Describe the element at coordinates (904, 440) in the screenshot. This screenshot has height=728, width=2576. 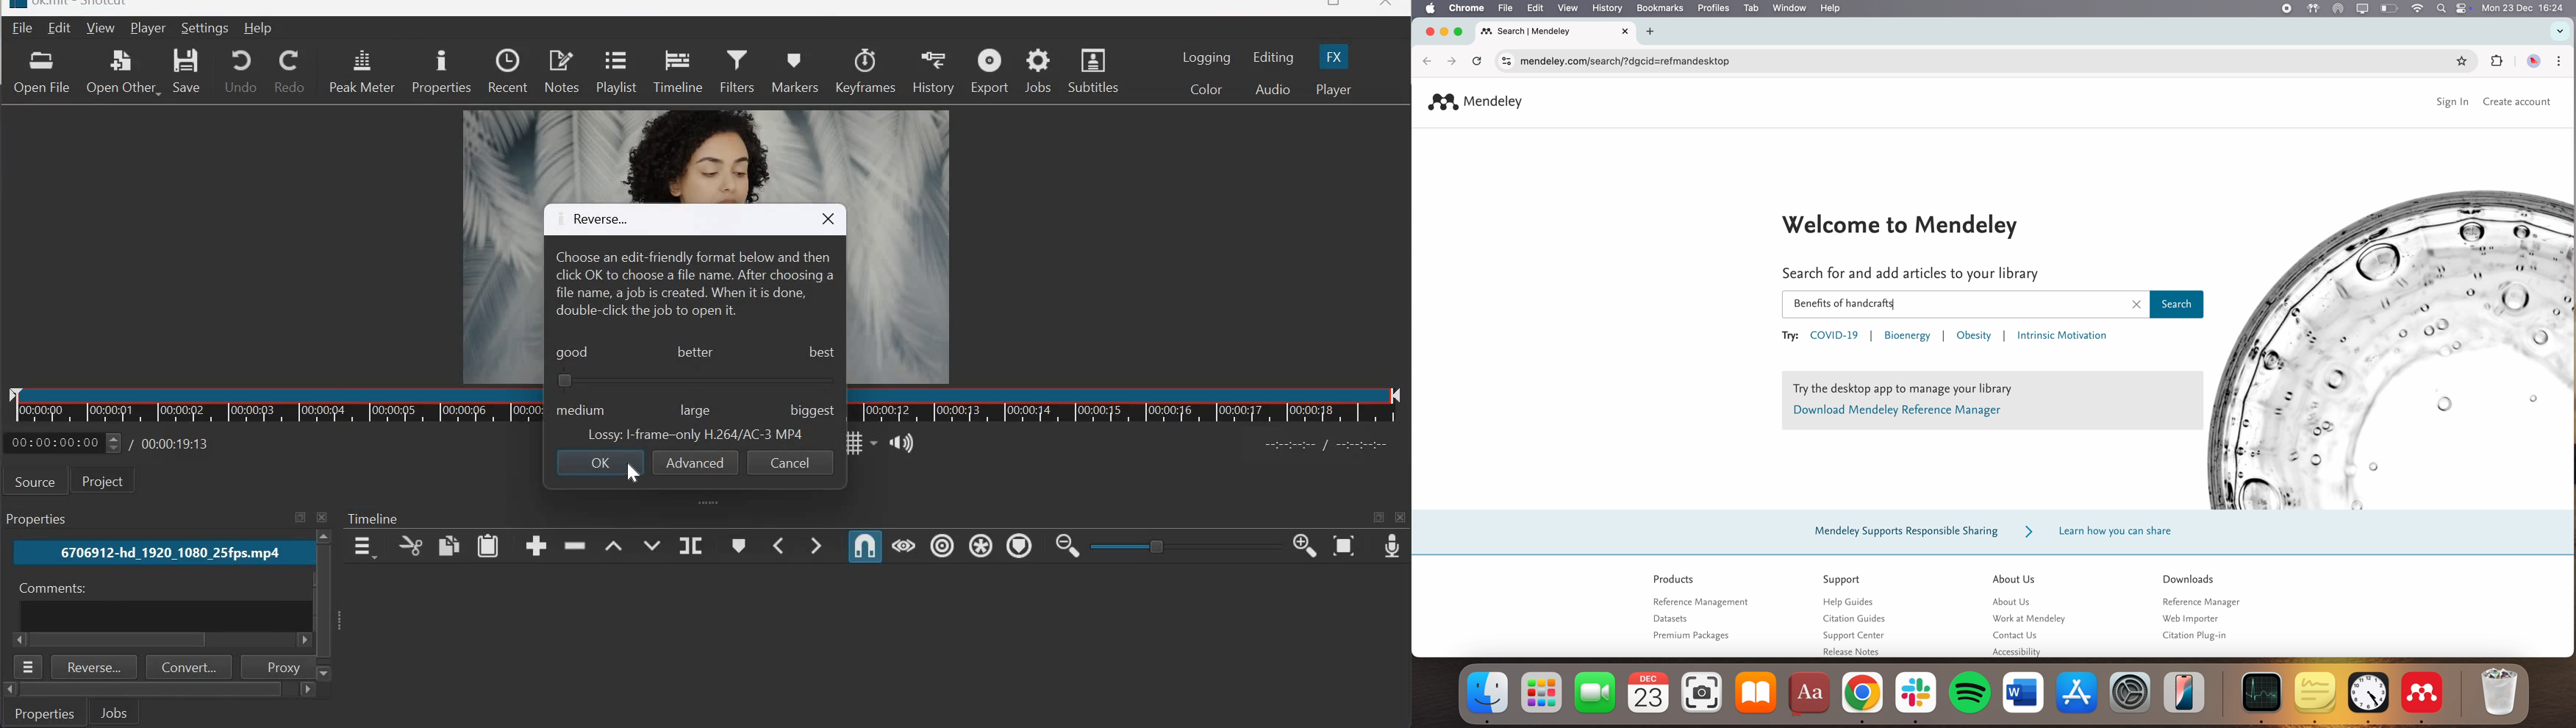
I see `Show the volume control` at that location.